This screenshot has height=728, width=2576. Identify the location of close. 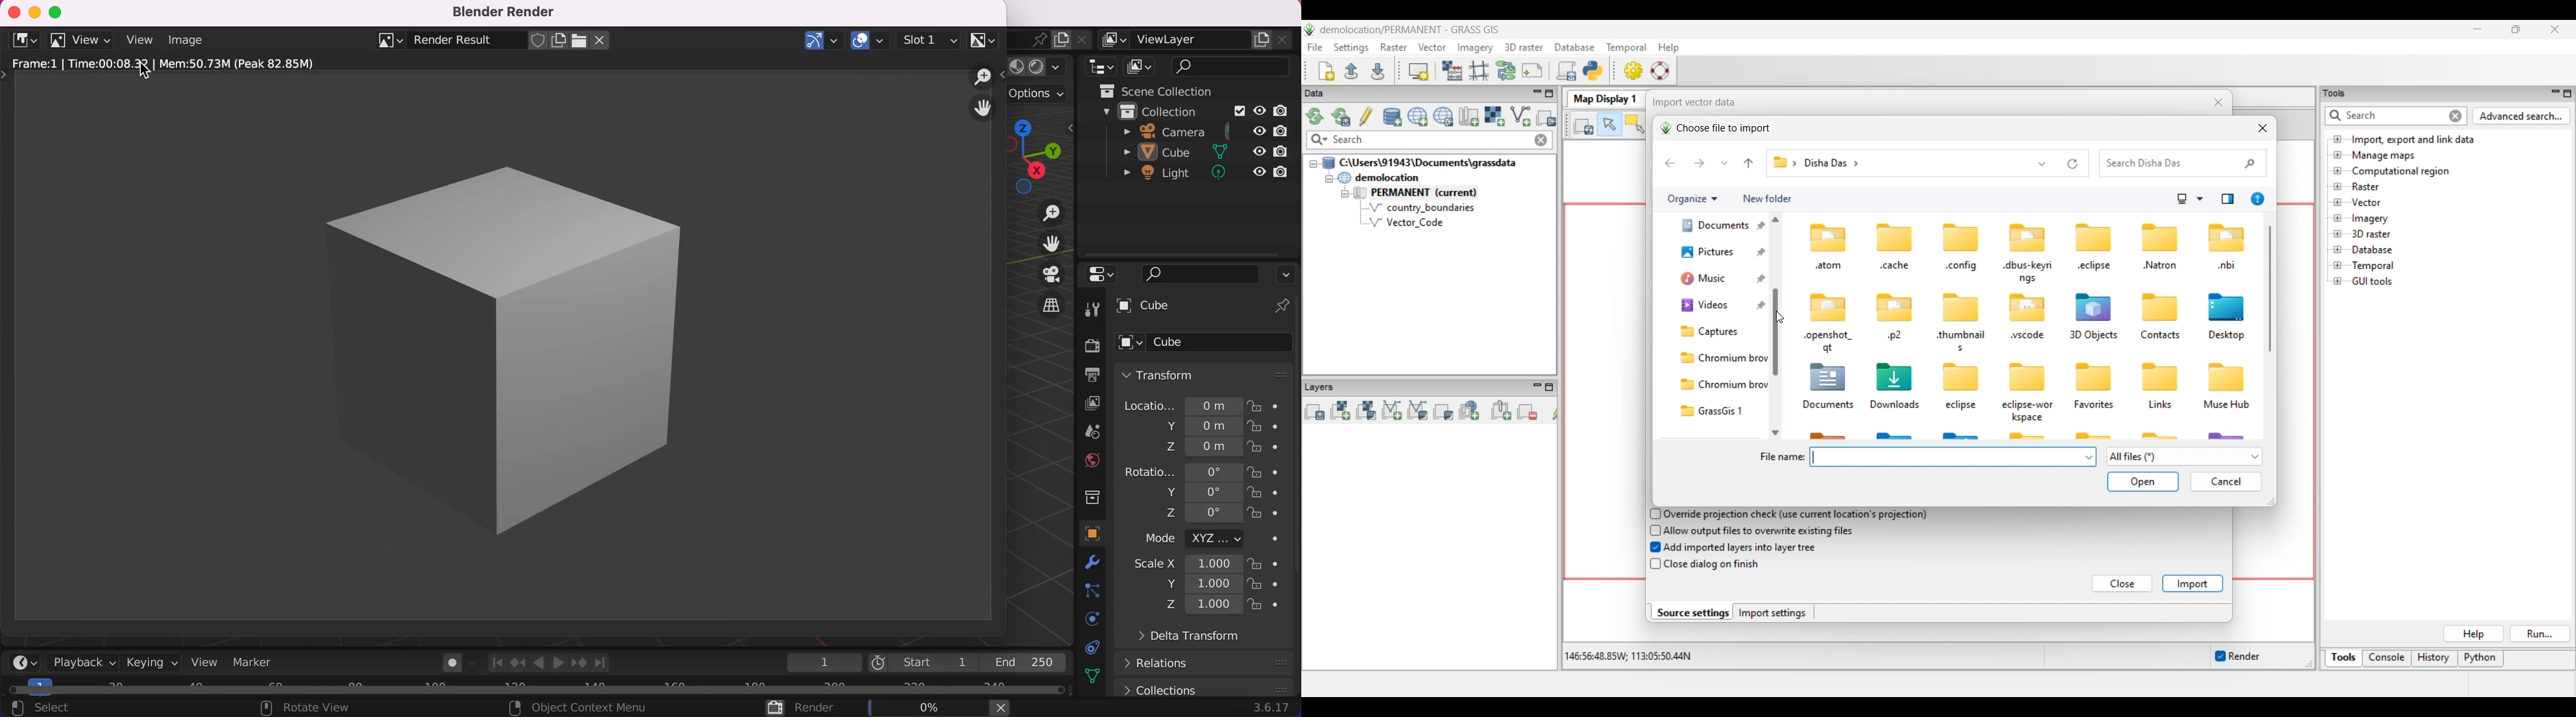
(13, 11).